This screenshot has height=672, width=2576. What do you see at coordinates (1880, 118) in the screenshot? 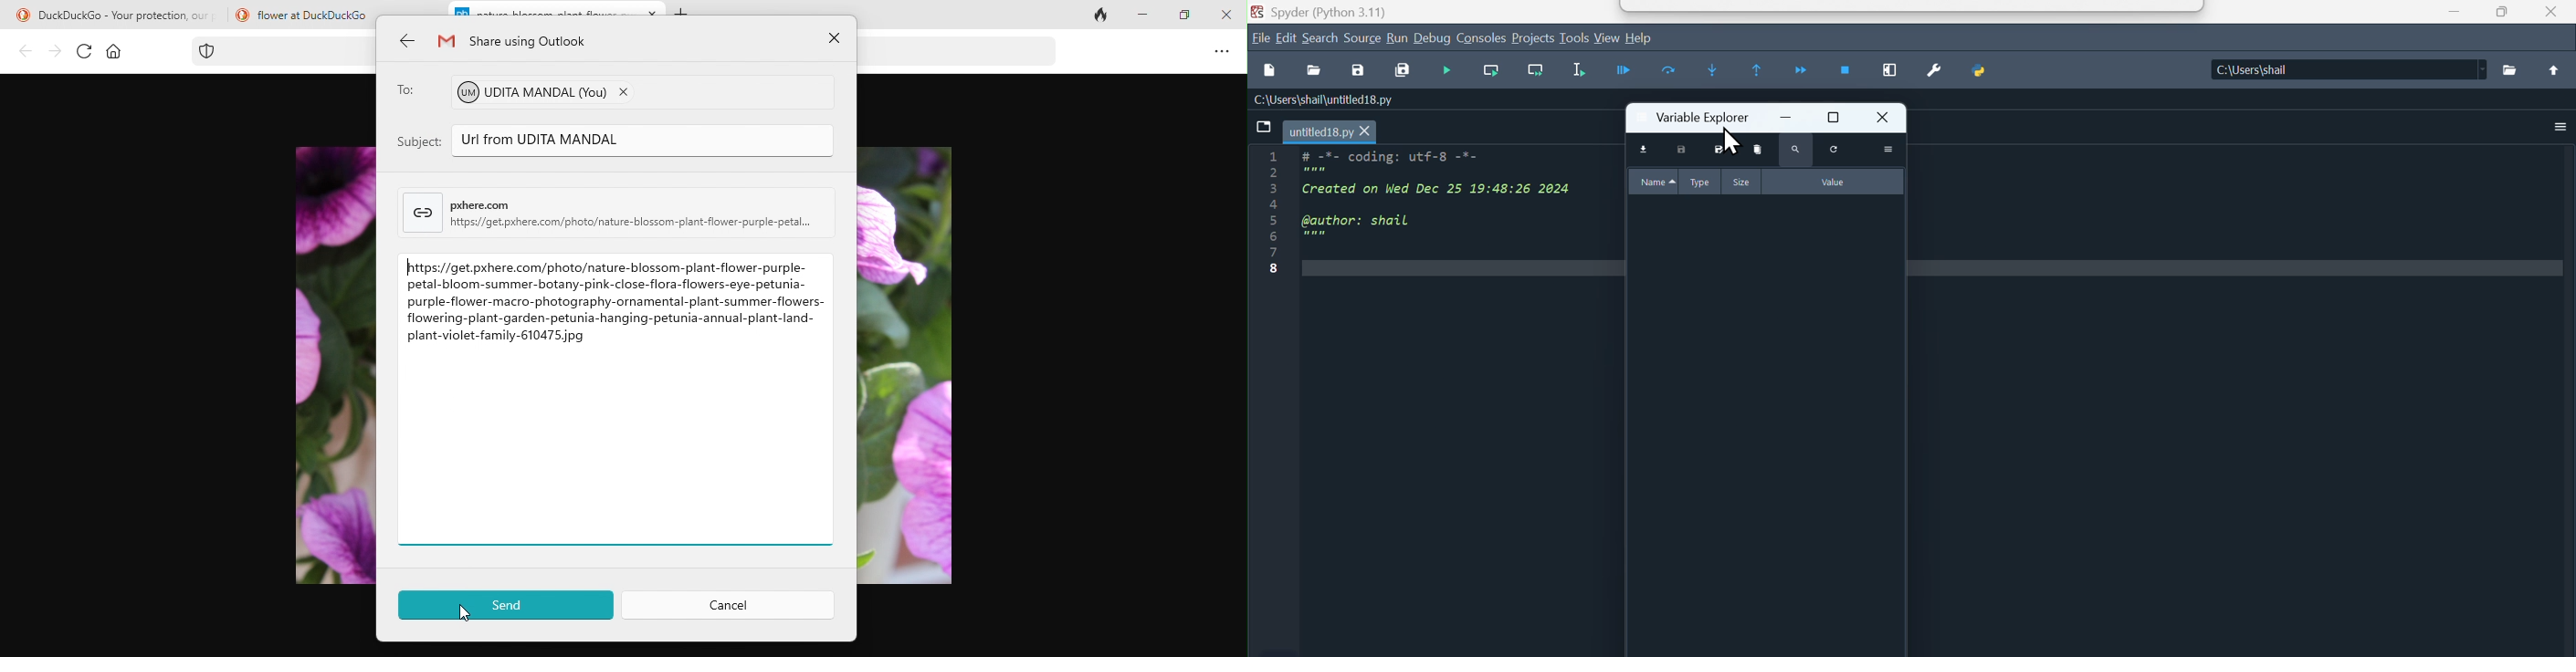
I see `close` at bounding box center [1880, 118].